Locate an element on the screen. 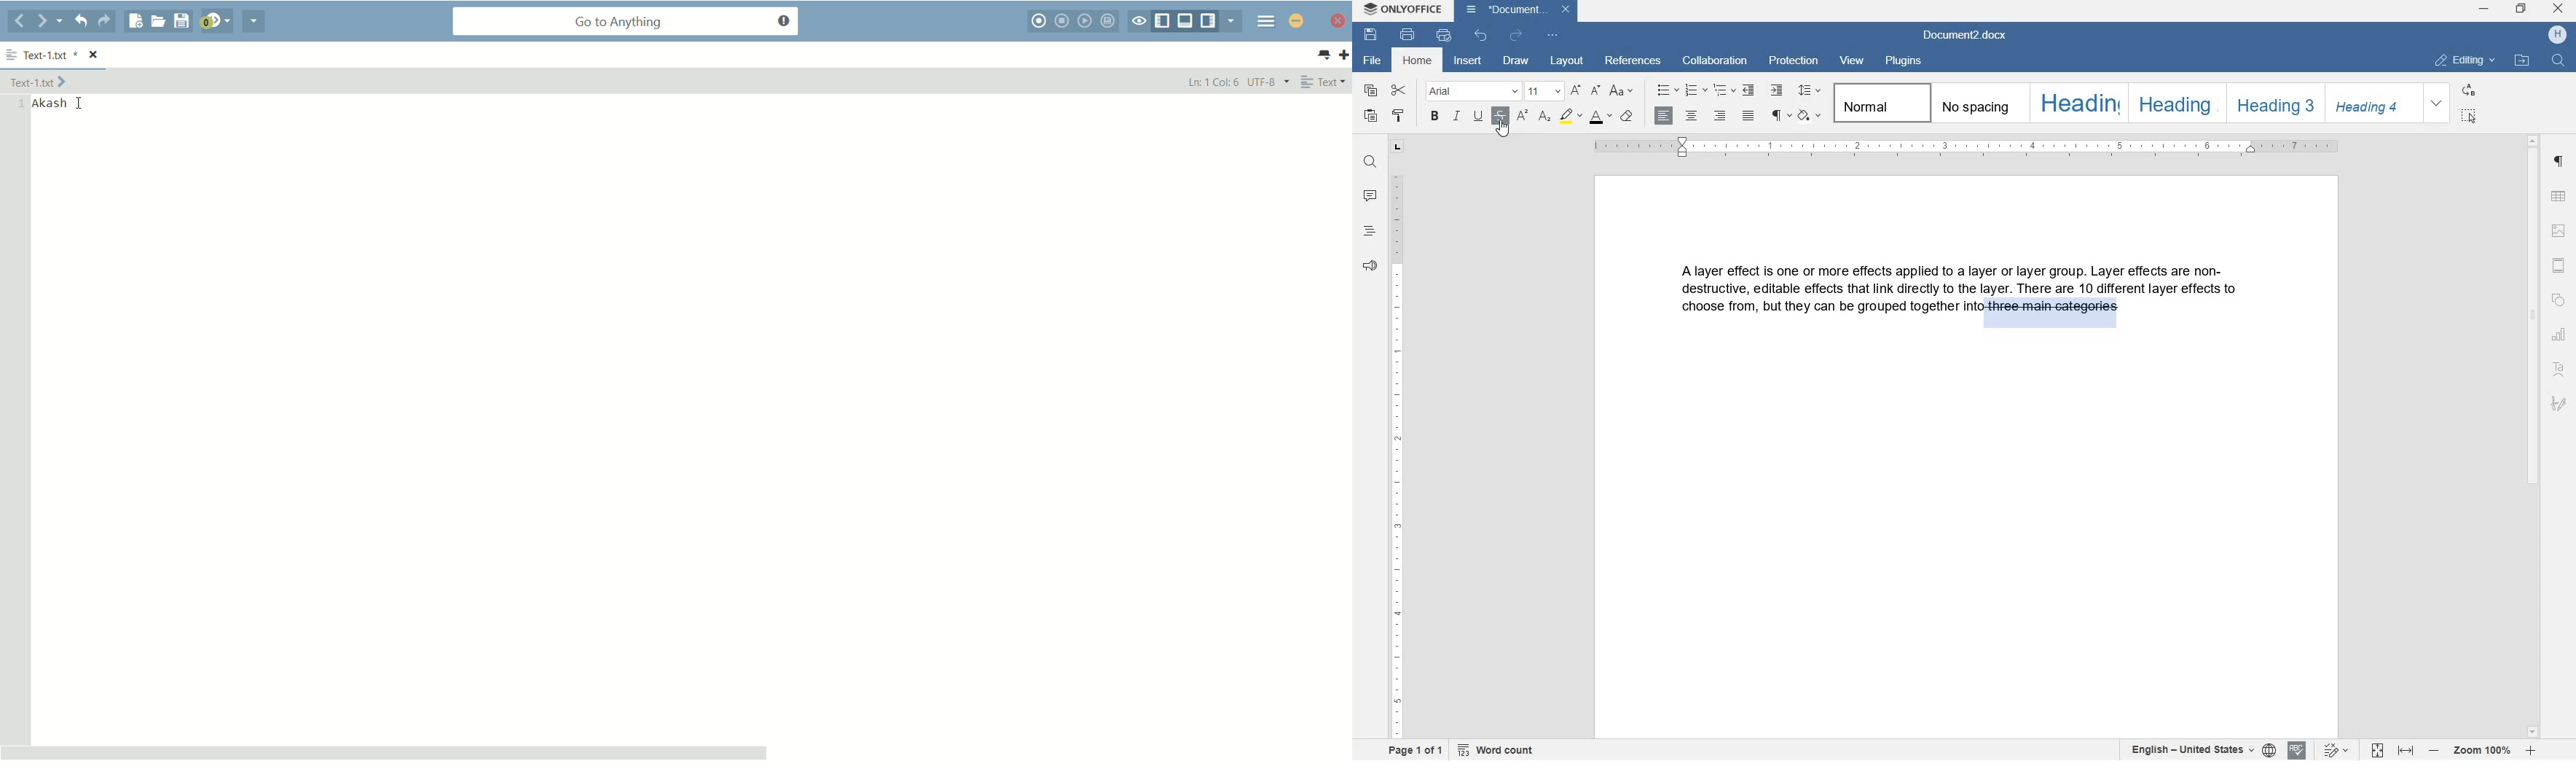  font color  is located at coordinates (1602, 117).